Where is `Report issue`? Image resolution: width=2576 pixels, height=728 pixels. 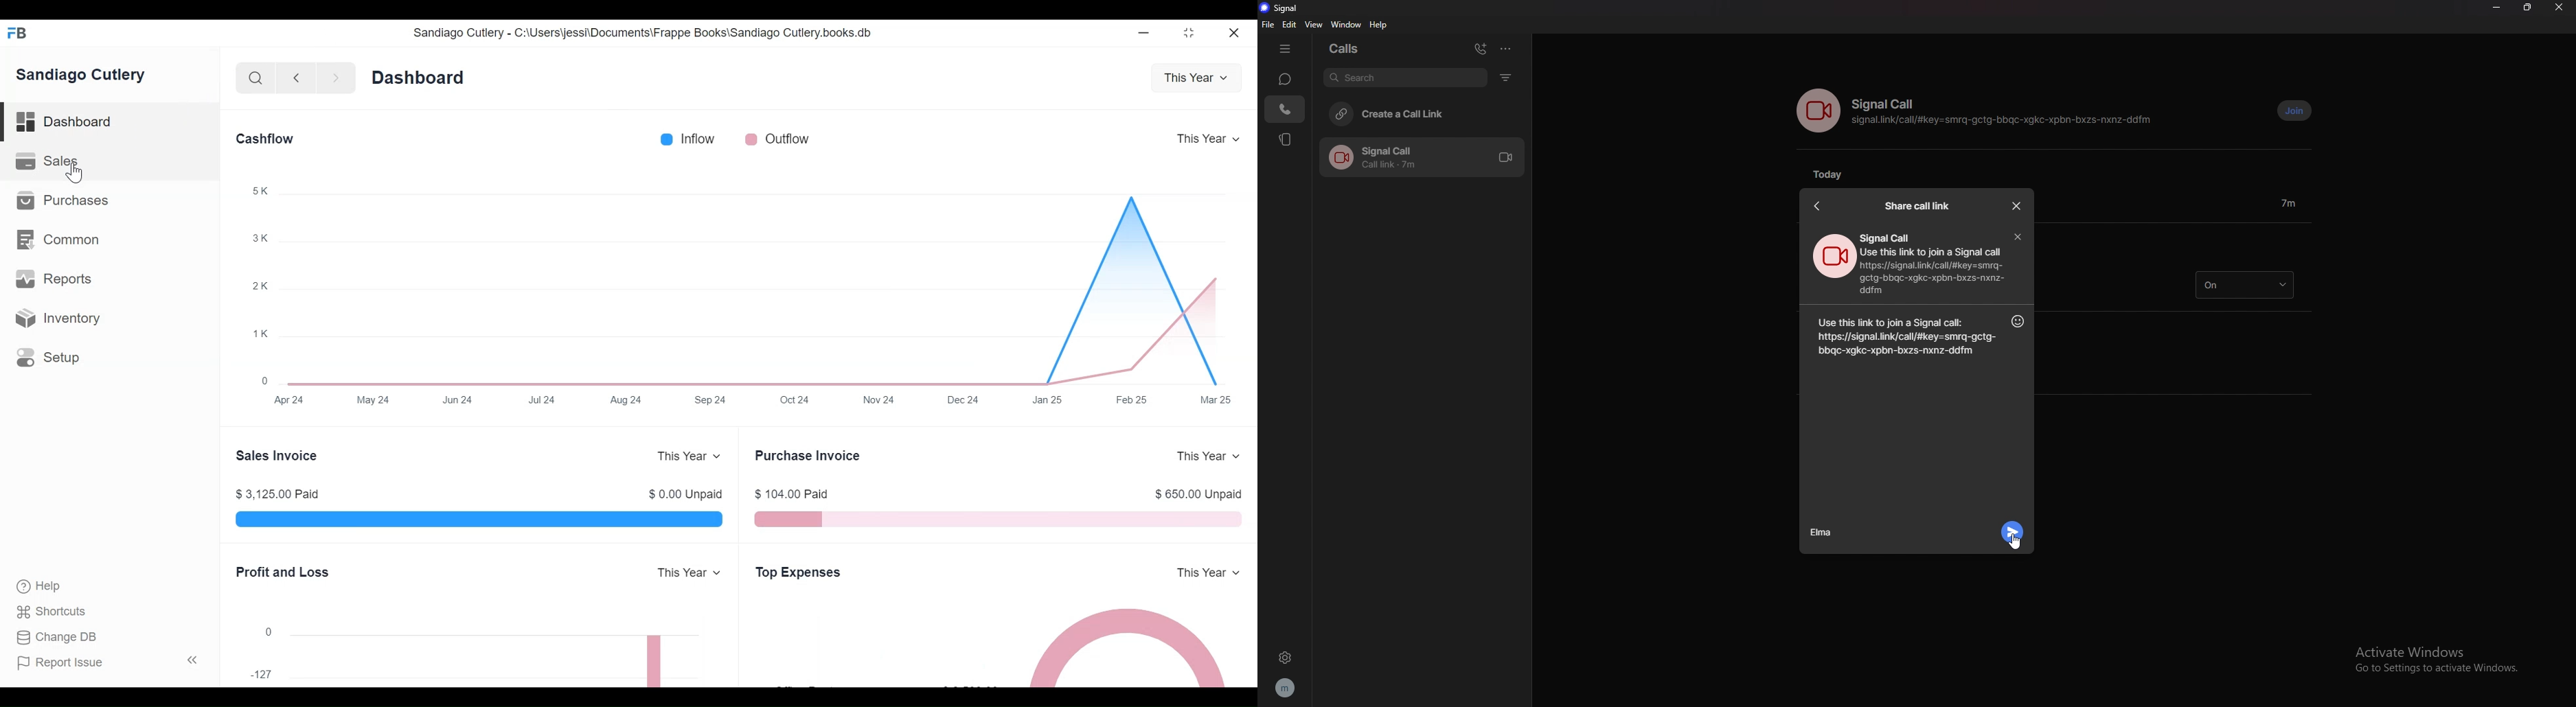
Report issue is located at coordinates (60, 662).